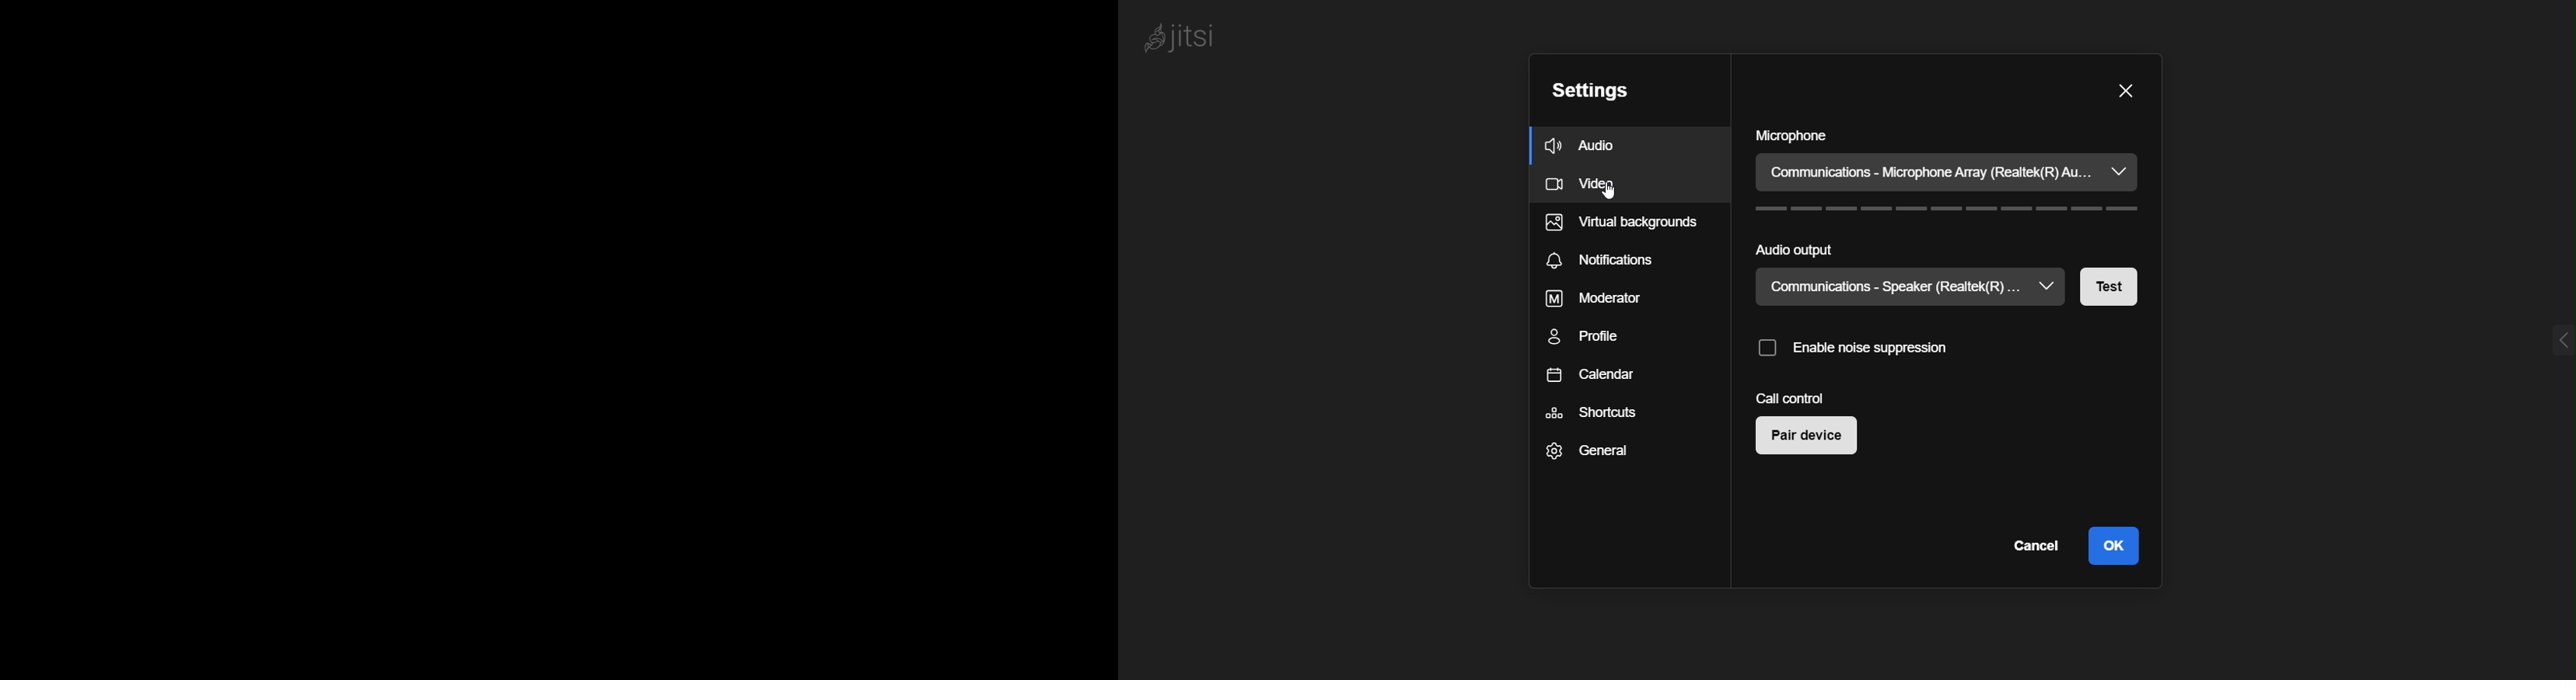 This screenshot has width=2576, height=700. I want to click on Drag, so click(200, 198).